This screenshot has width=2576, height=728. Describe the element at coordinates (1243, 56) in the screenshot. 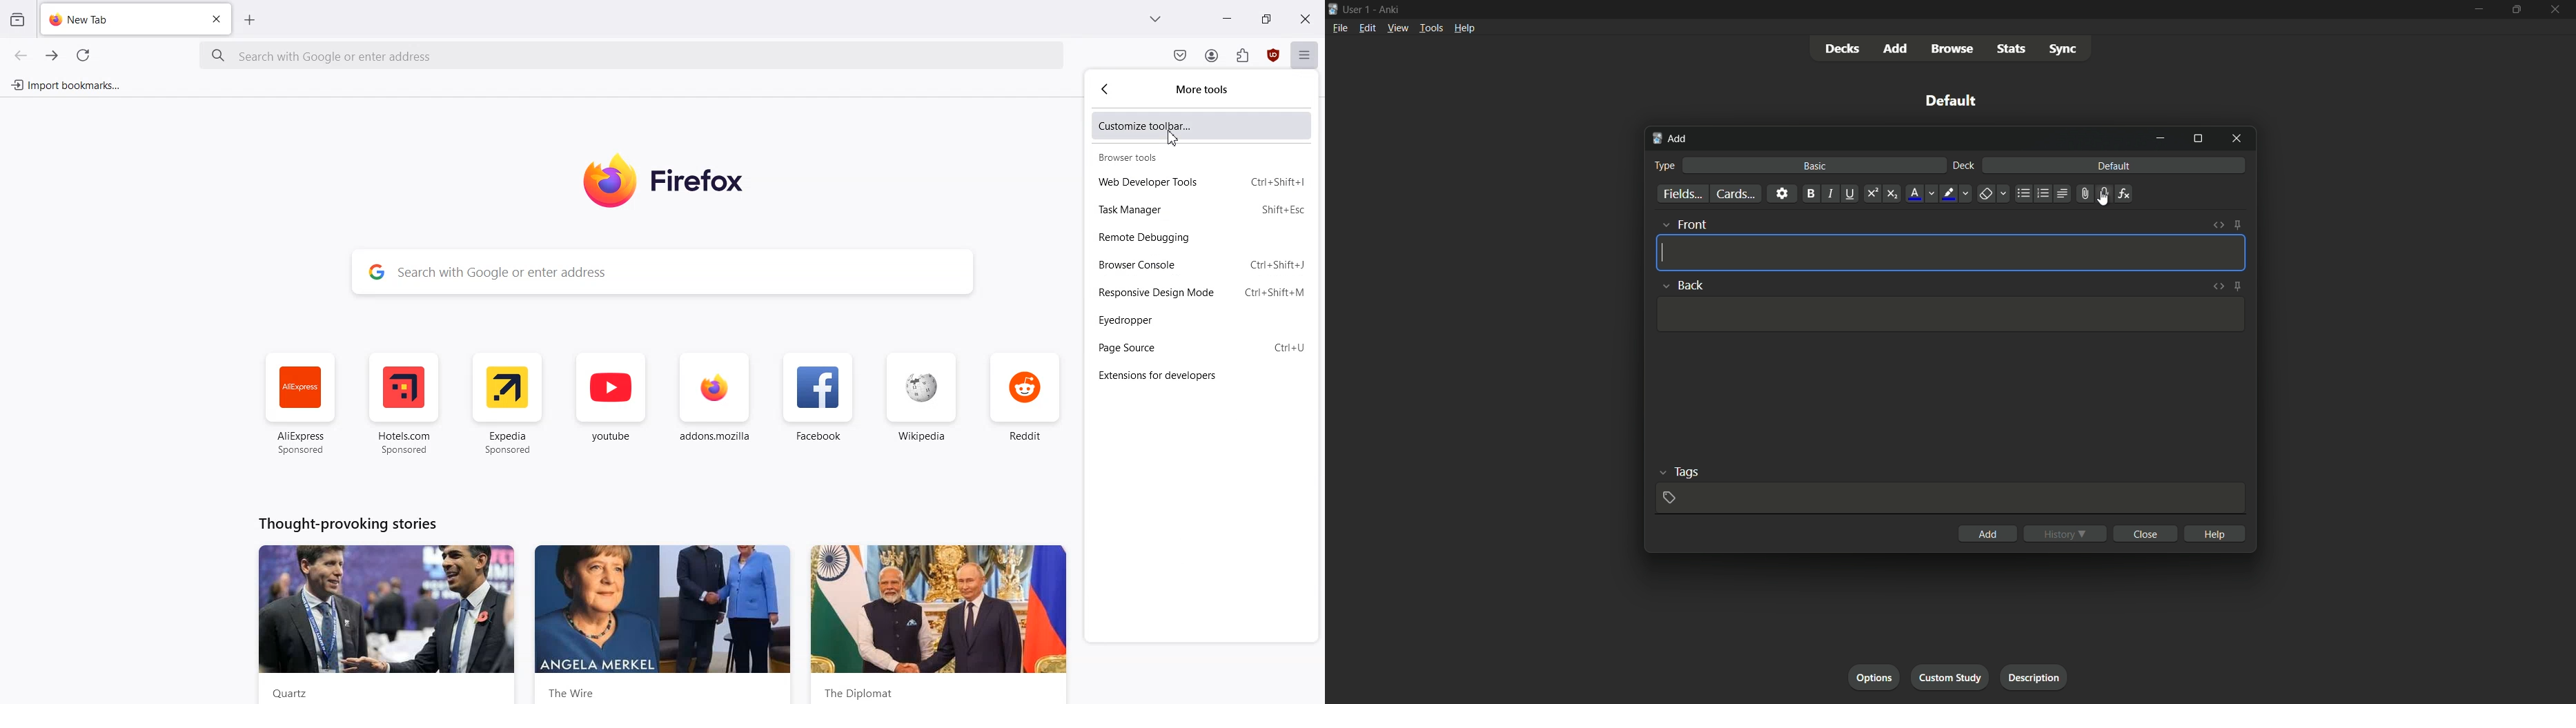

I see `Extensions` at that location.